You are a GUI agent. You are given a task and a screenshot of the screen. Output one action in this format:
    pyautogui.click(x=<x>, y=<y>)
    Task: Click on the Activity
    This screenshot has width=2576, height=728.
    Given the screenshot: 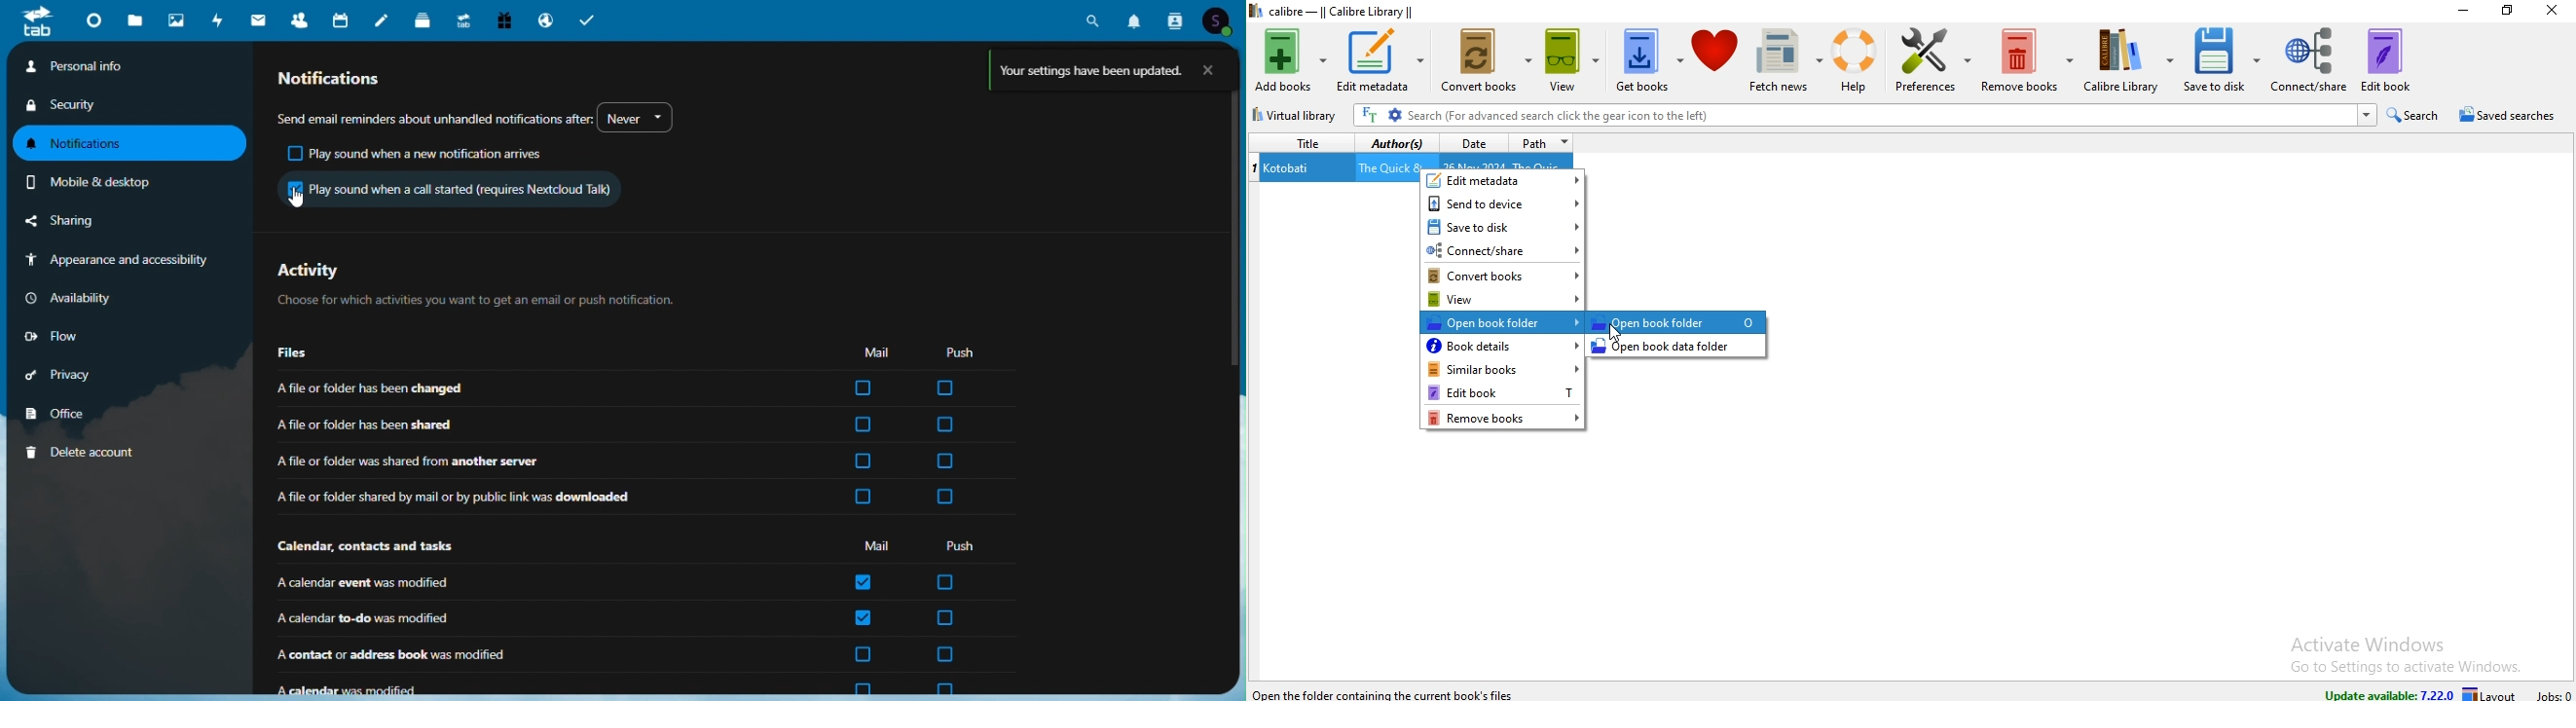 What is the action you would take?
    pyautogui.click(x=218, y=18)
    